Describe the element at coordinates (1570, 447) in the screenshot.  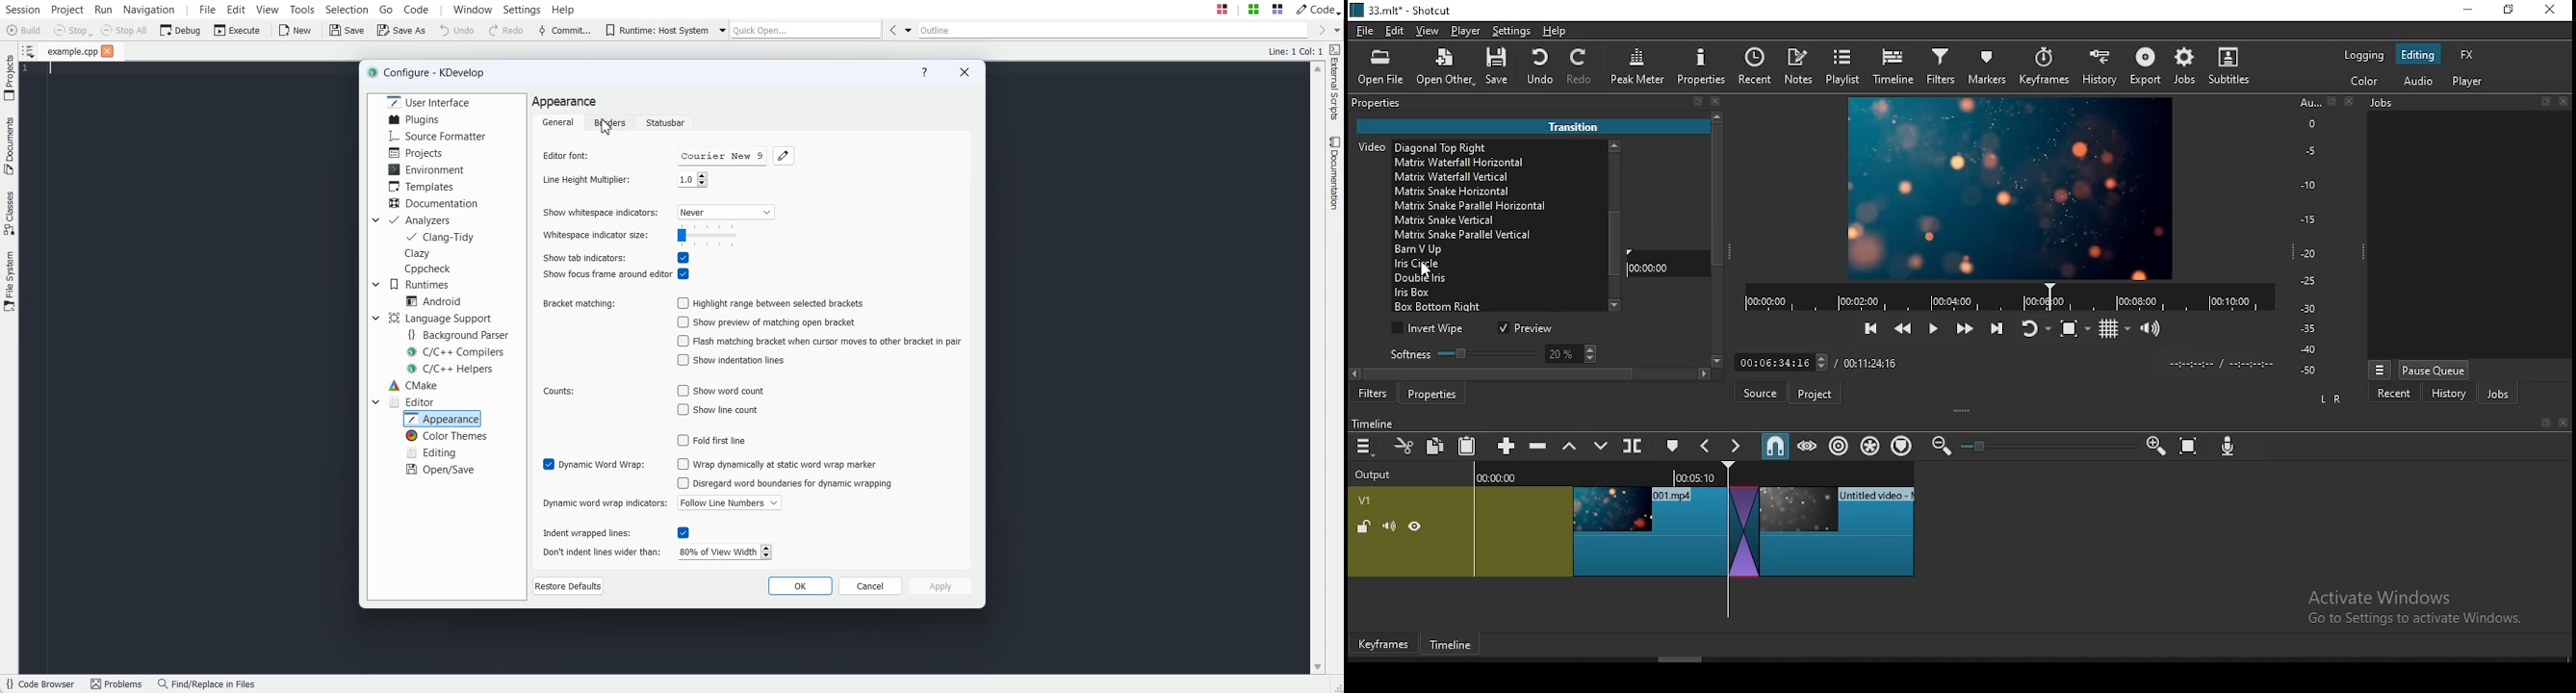
I see `lift` at that location.